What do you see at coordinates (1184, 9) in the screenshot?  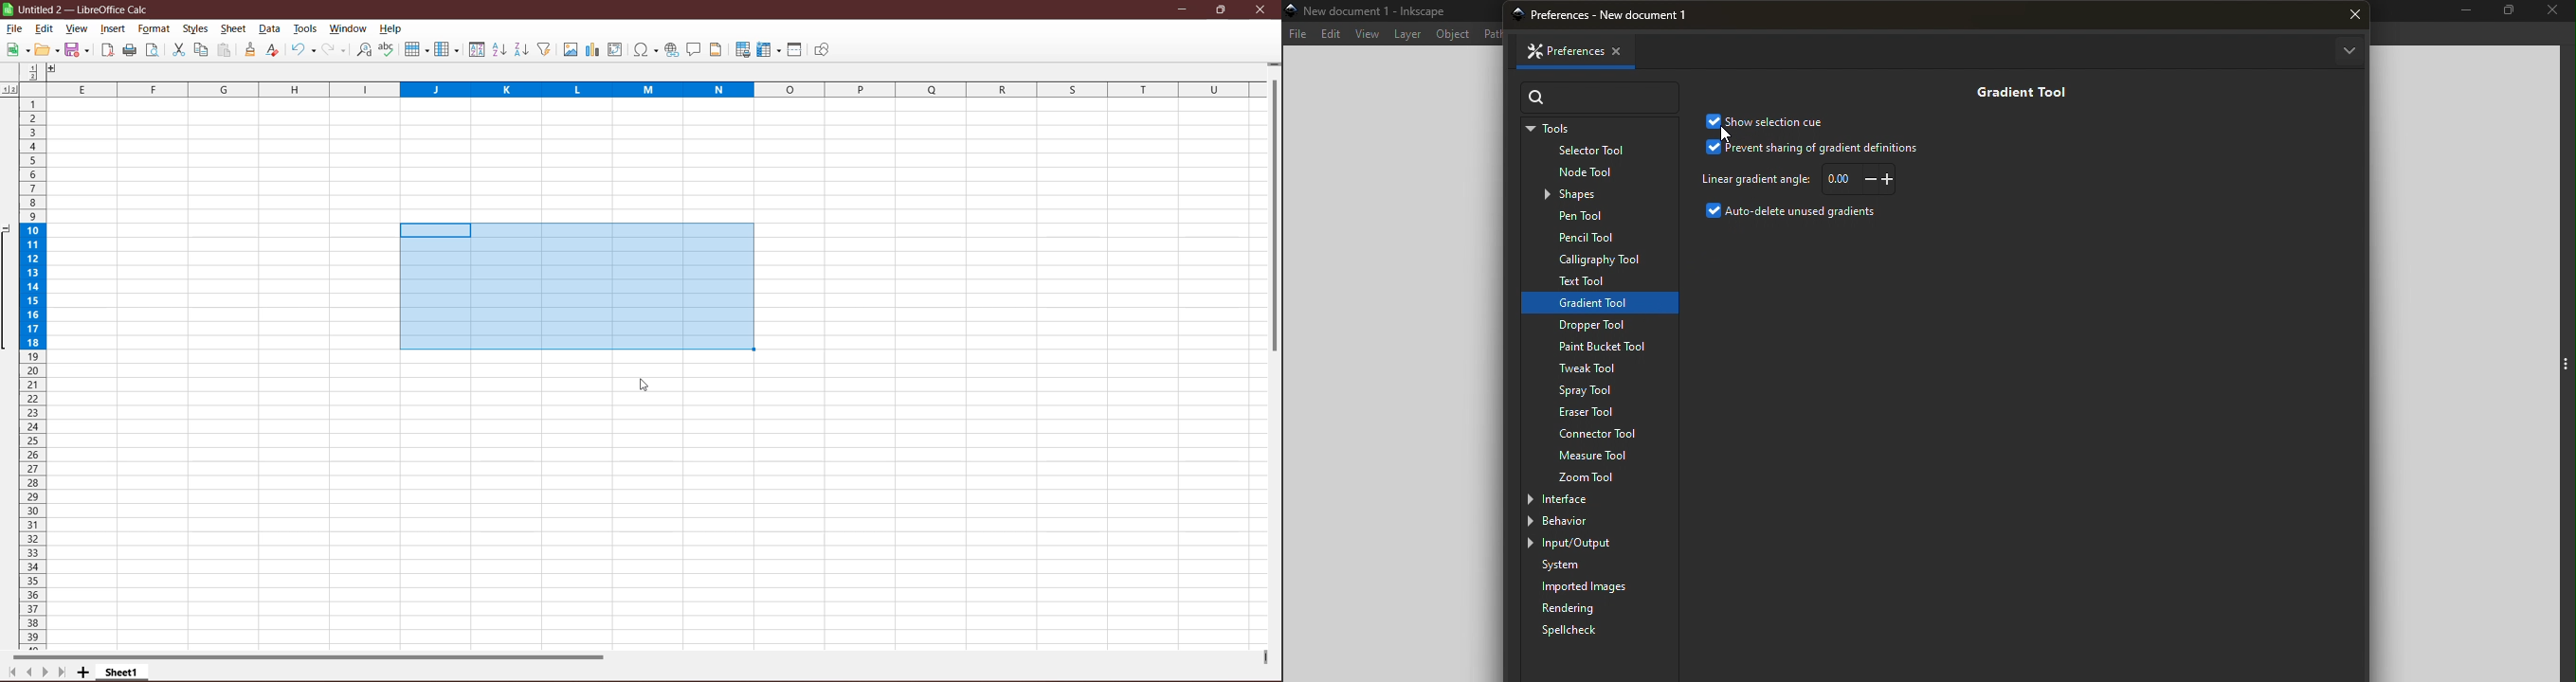 I see `Minimize` at bounding box center [1184, 9].